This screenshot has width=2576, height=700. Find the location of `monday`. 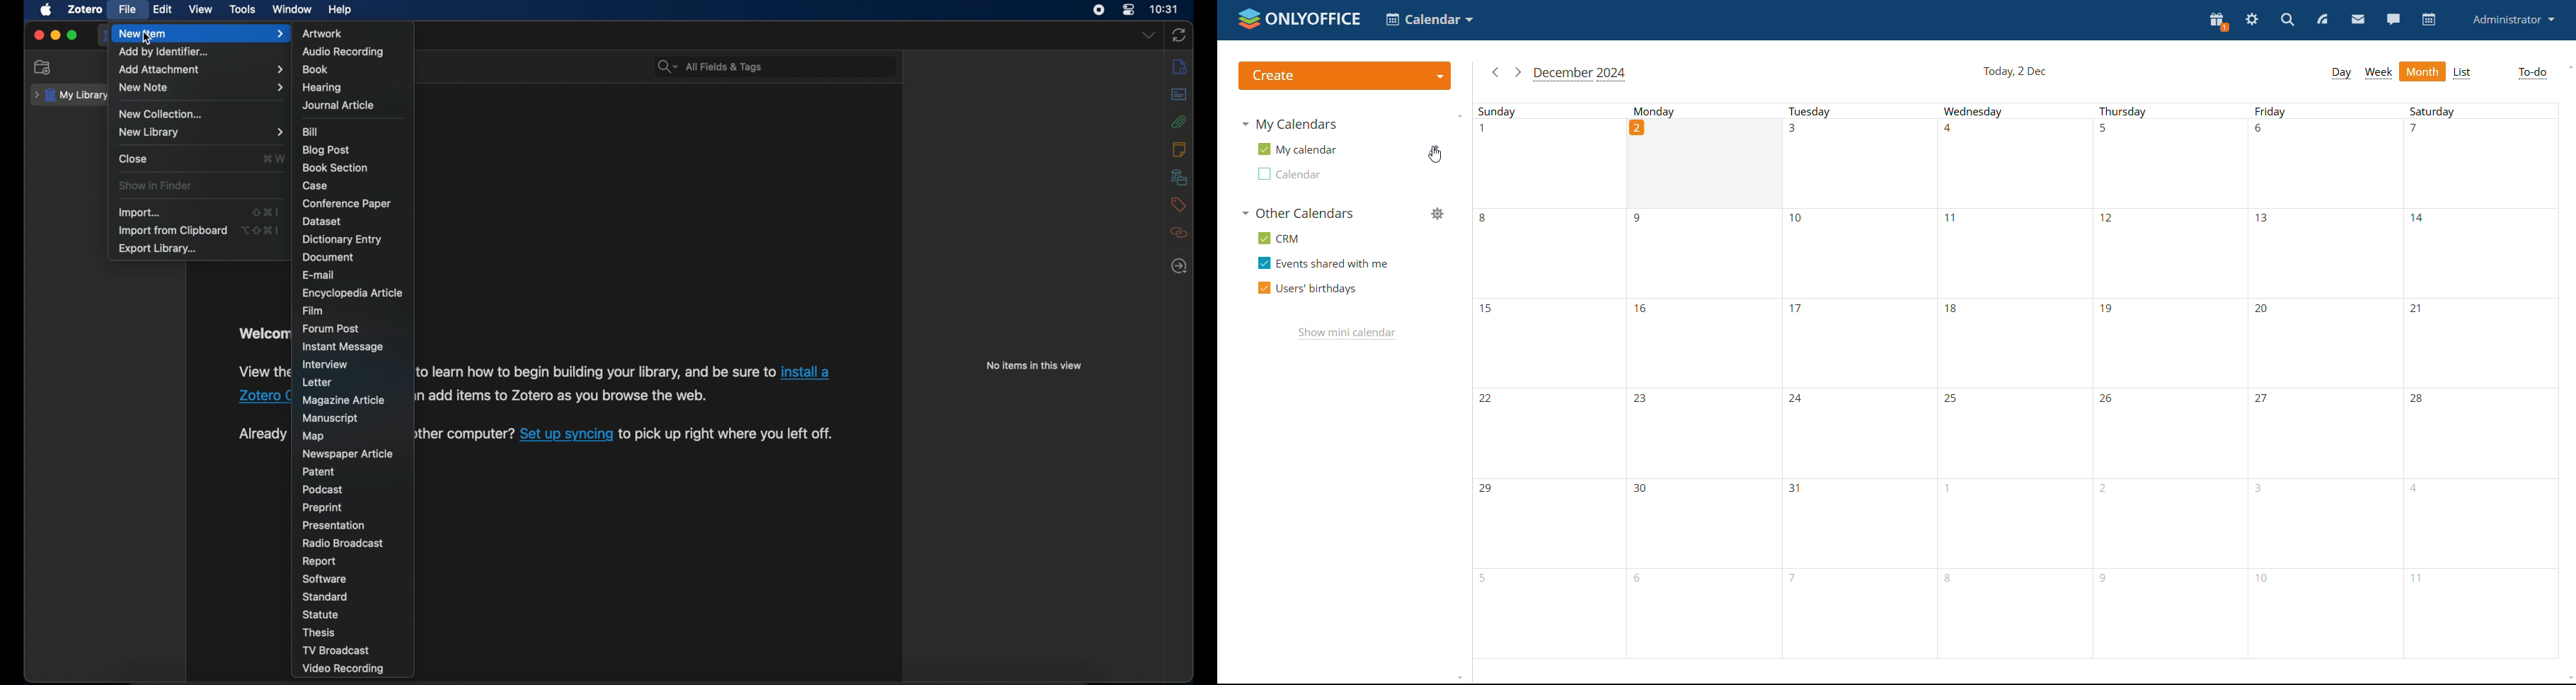

monday is located at coordinates (1691, 111).